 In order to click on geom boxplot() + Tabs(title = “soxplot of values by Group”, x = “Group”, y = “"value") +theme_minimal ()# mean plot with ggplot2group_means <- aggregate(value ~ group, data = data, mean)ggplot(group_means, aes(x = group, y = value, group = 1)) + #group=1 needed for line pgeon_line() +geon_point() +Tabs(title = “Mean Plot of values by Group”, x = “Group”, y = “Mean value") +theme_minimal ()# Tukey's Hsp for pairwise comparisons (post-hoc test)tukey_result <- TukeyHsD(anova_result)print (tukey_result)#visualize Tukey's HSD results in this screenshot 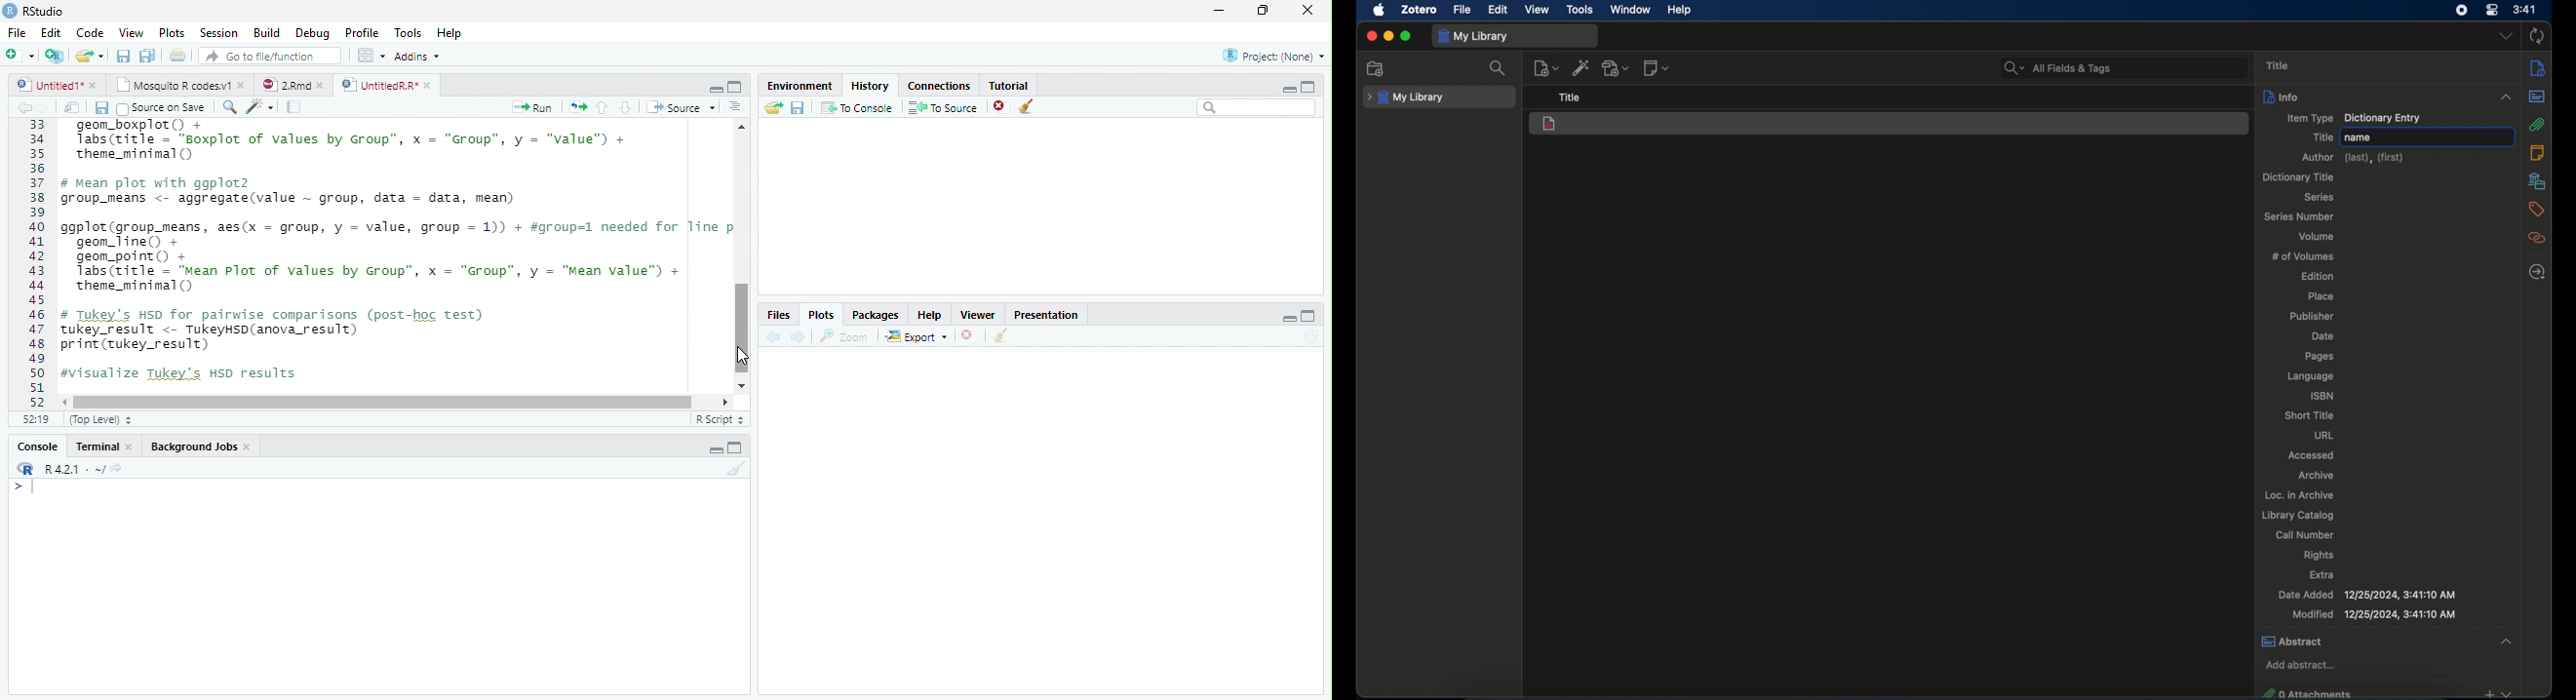, I will do `click(390, 254)`.